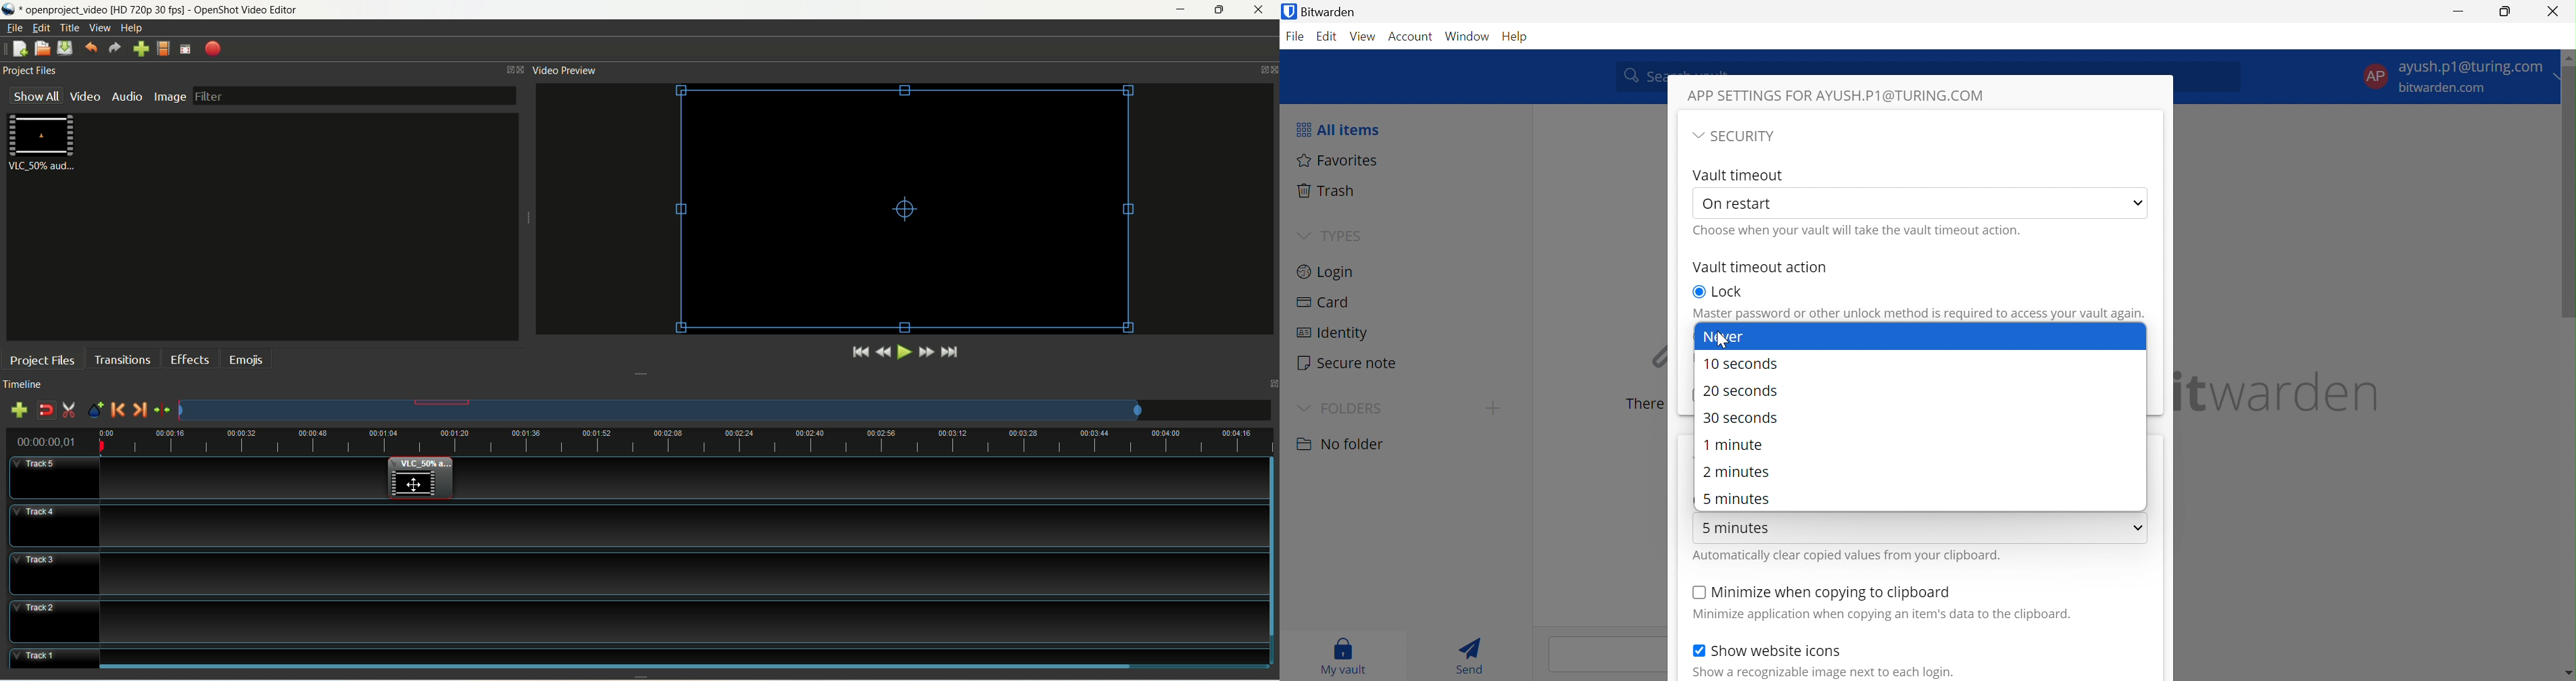 This screenshot has height=700, width=2576. Describe the element at coordinates (1739, 471) in the screenshot. I see `2 minutes` at that location.